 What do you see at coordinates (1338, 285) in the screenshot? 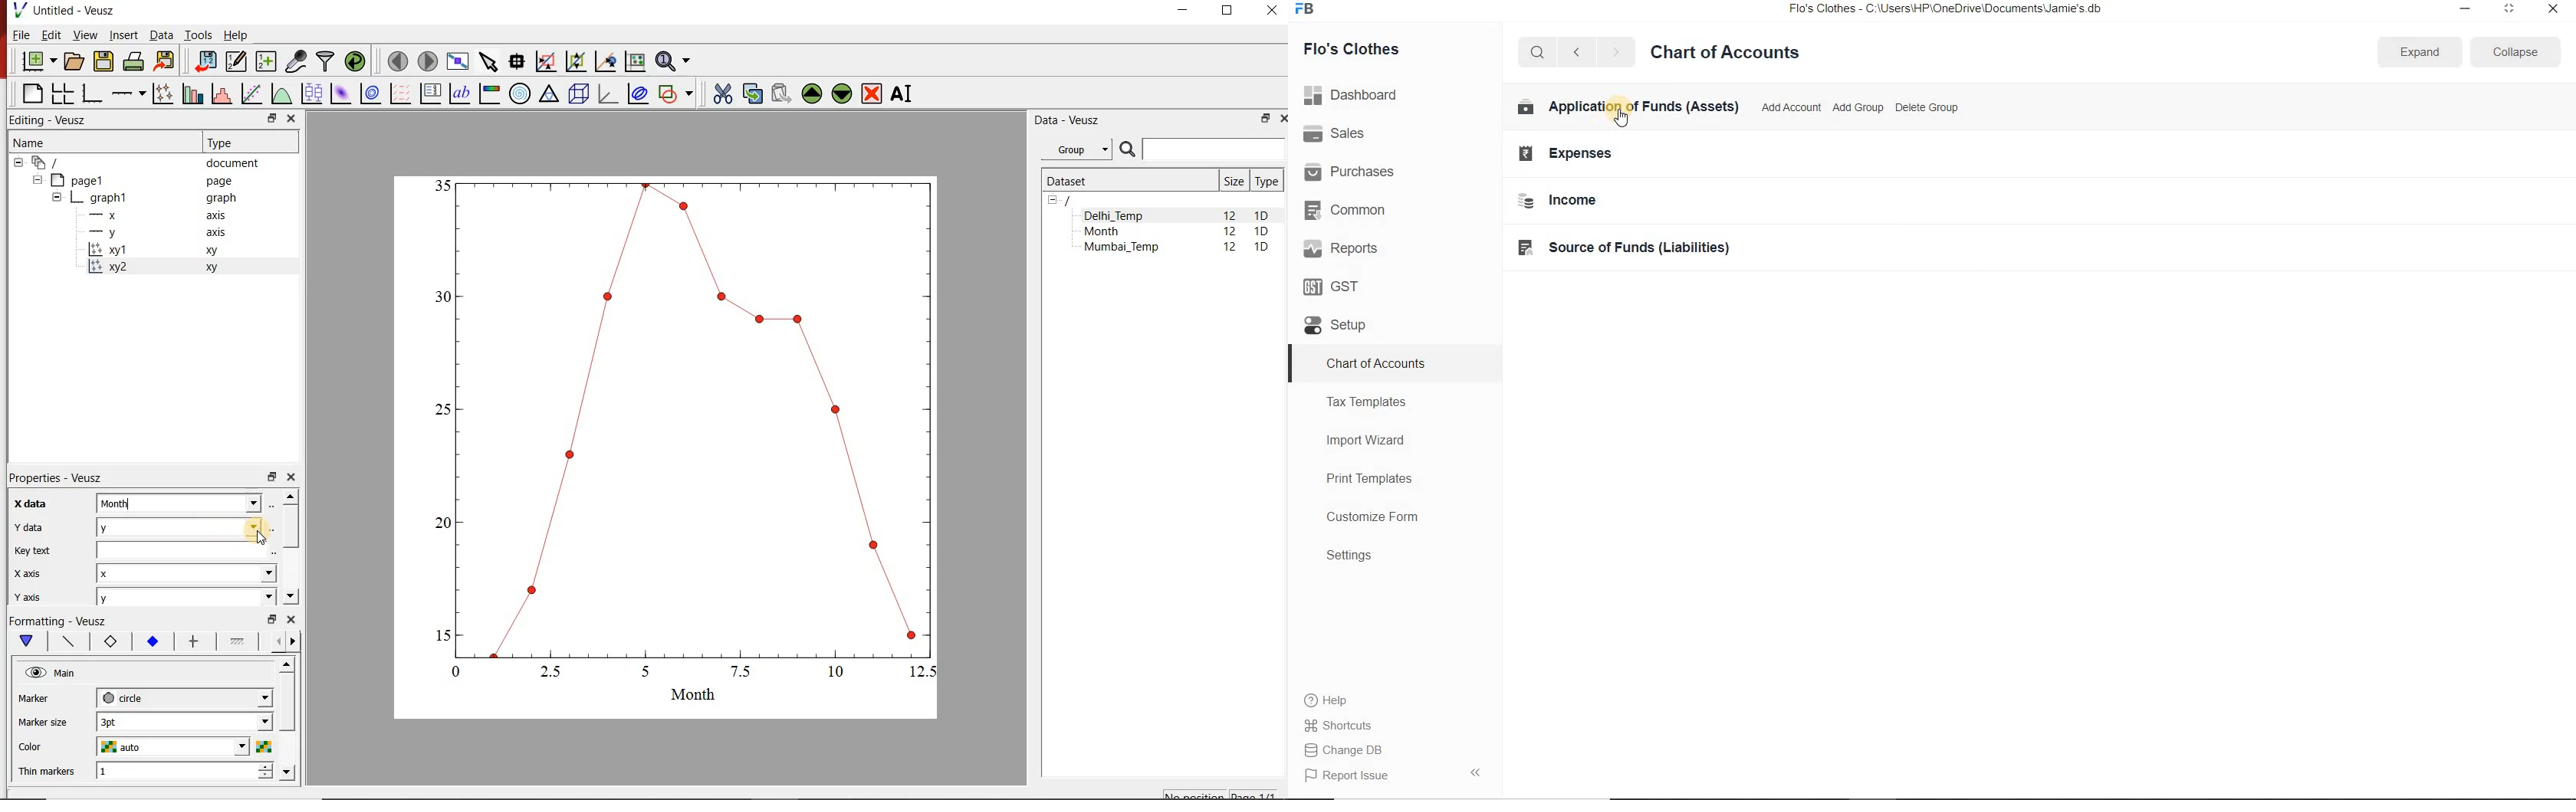
I see `GST` at bounding box center [1338, 285].